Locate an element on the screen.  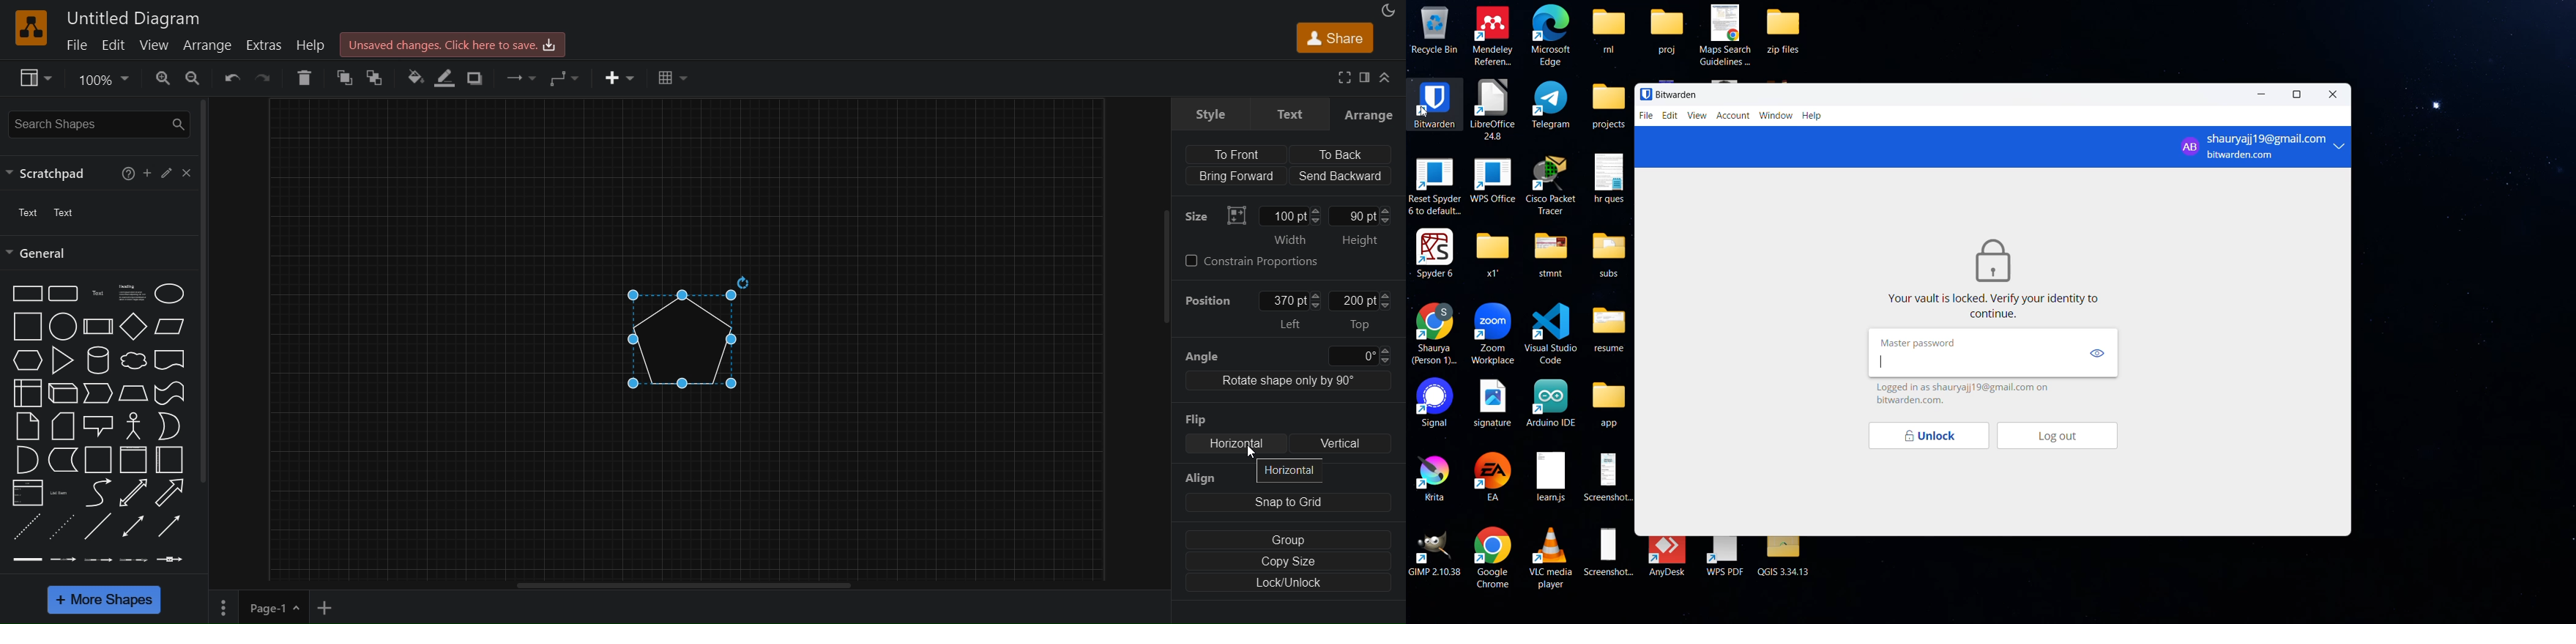
WPS PDF is located at coordinates (1725, 557).